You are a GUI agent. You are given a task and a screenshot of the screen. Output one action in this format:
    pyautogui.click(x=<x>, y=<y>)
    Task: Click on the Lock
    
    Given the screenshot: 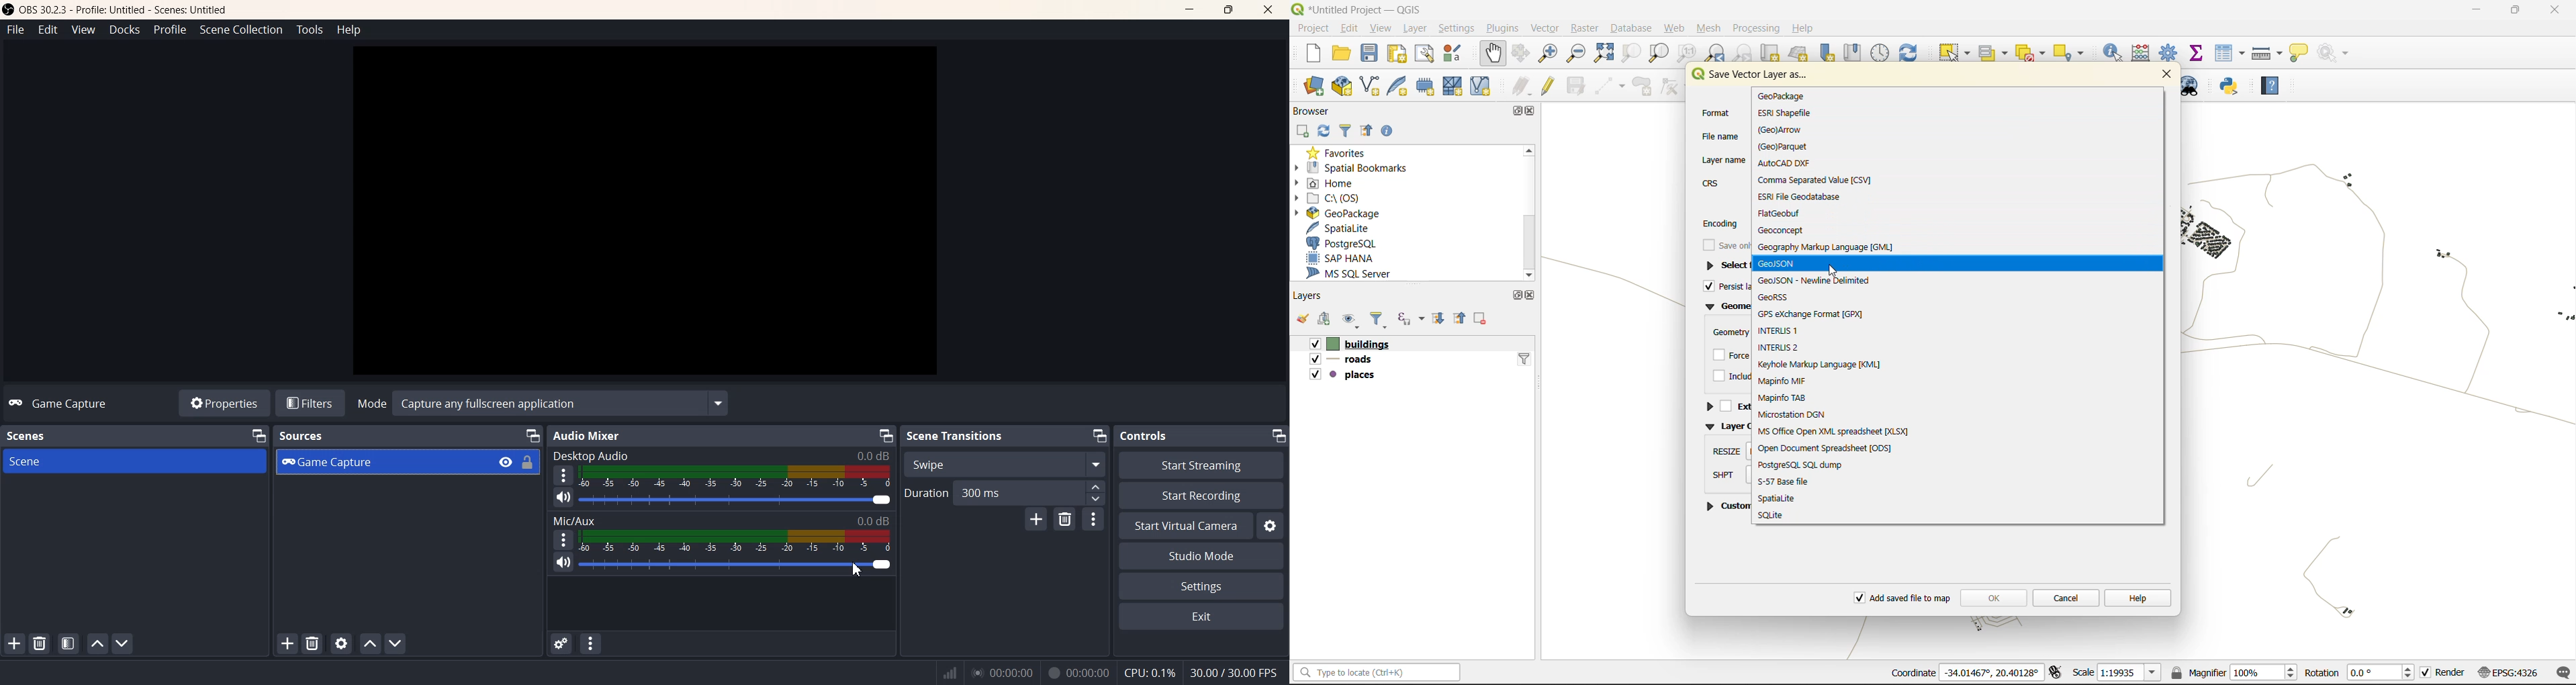 What is the action you would take?
    pyautogui.click(x=528, y=462)
    